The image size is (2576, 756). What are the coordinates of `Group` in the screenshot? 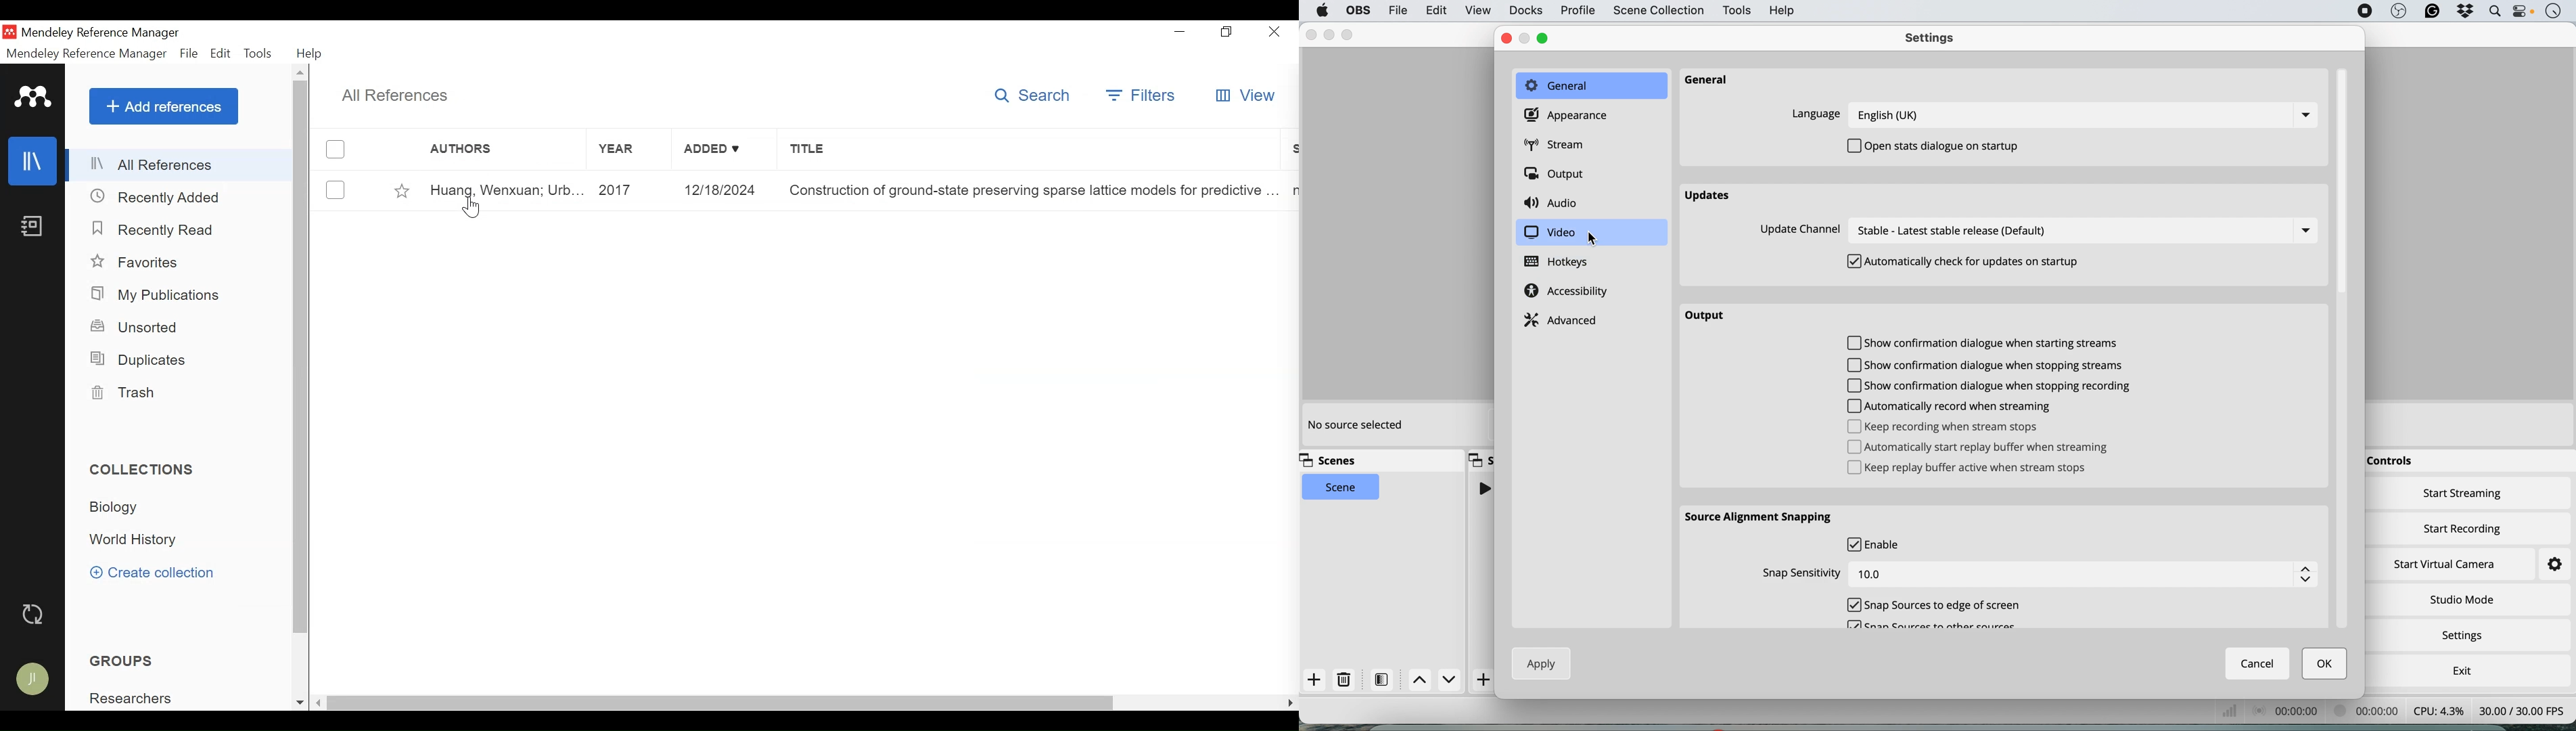 It's located at (133, 699).